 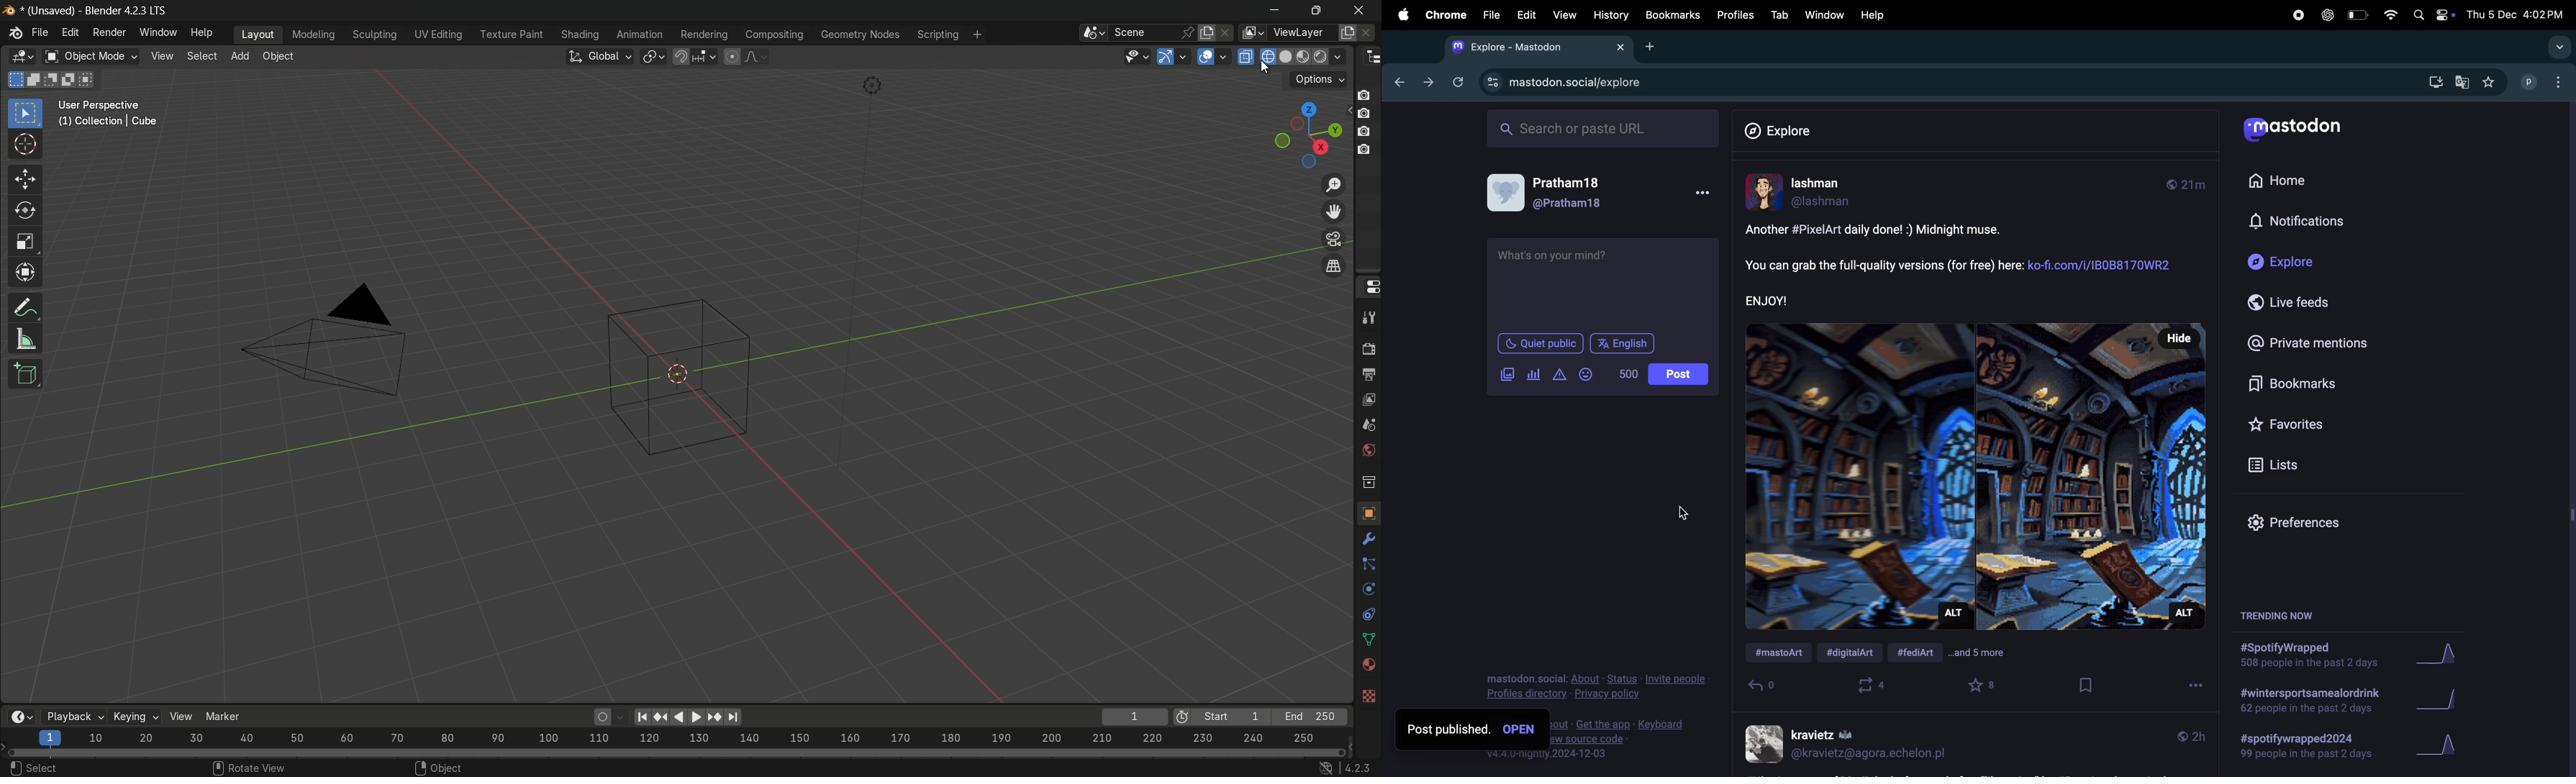 What do you see at coordinates (1447, 15) in the screenshot?
I see `chrome` at bounding box center [1447, 15].